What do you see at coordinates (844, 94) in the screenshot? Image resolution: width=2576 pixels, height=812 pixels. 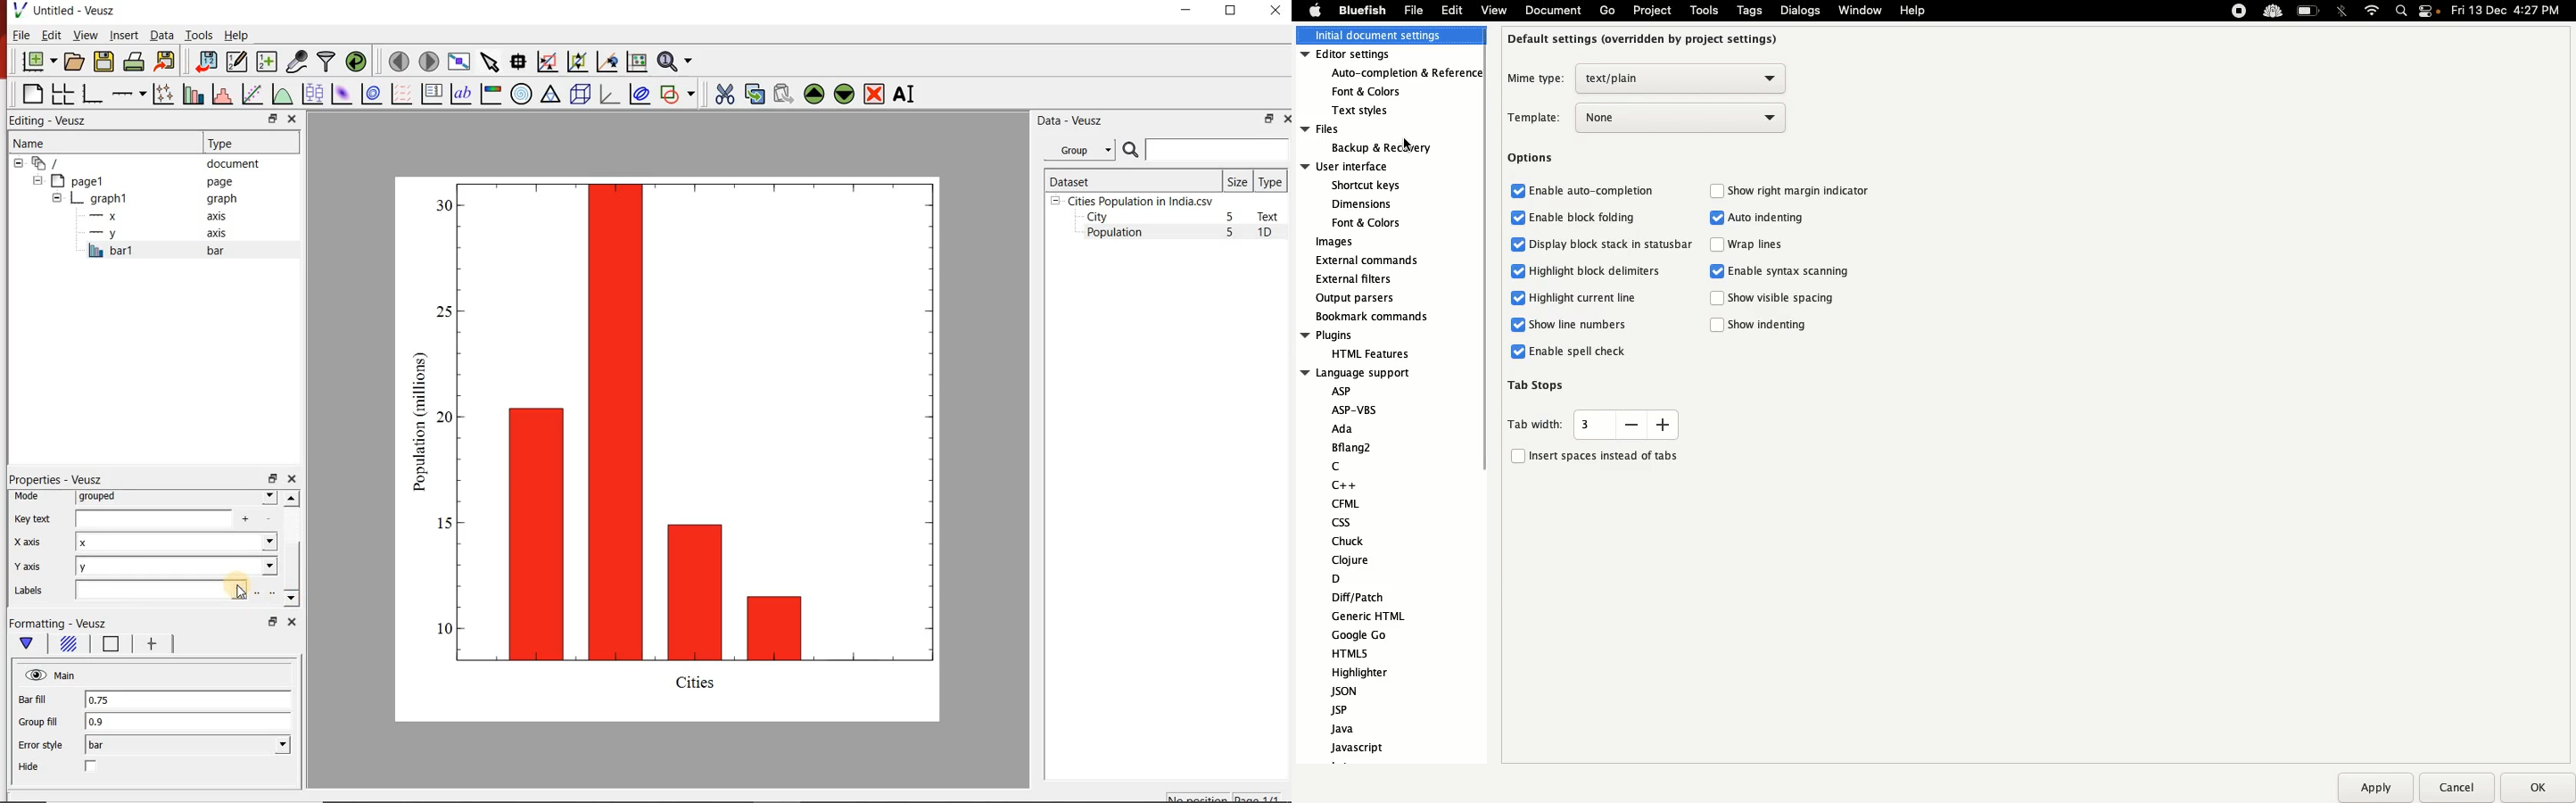 I see `move the selected widget down` at bounding box center [844, 94].